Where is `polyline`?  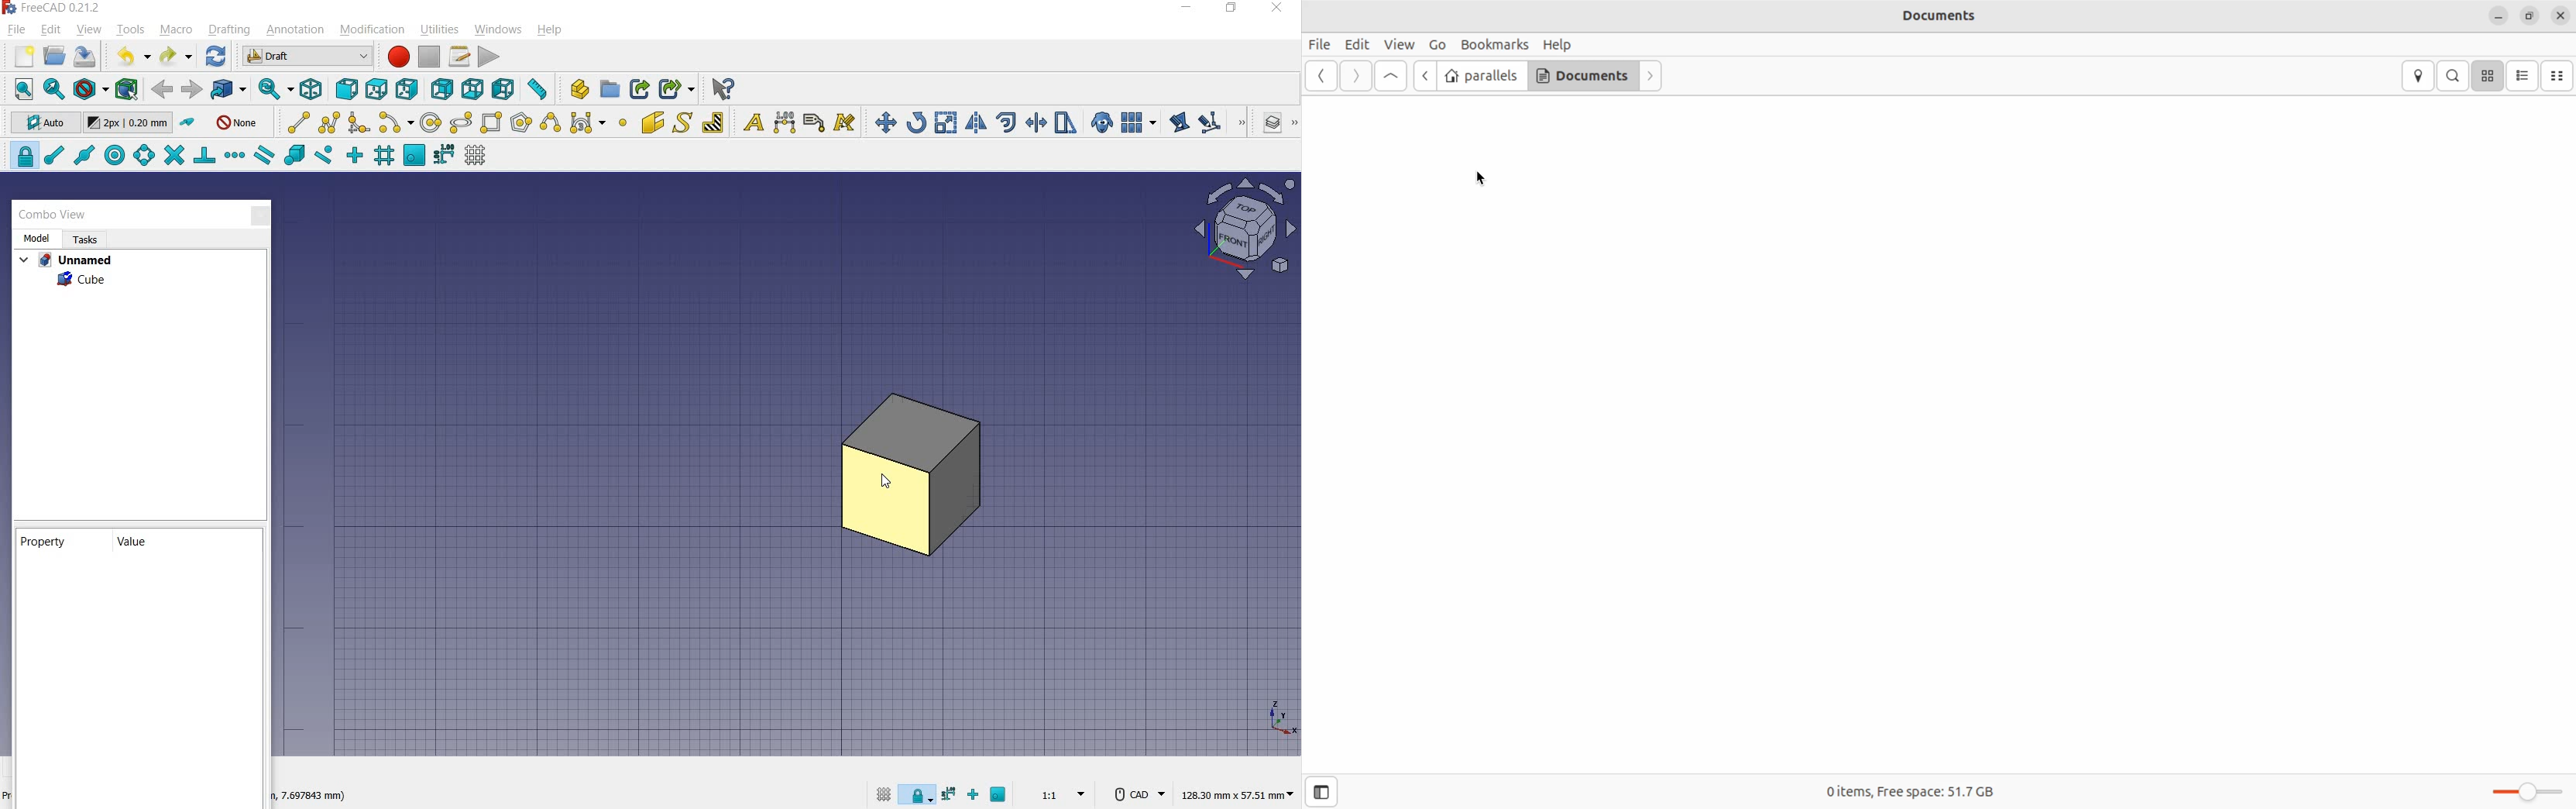
polyline is located at coordinates (330, 123).